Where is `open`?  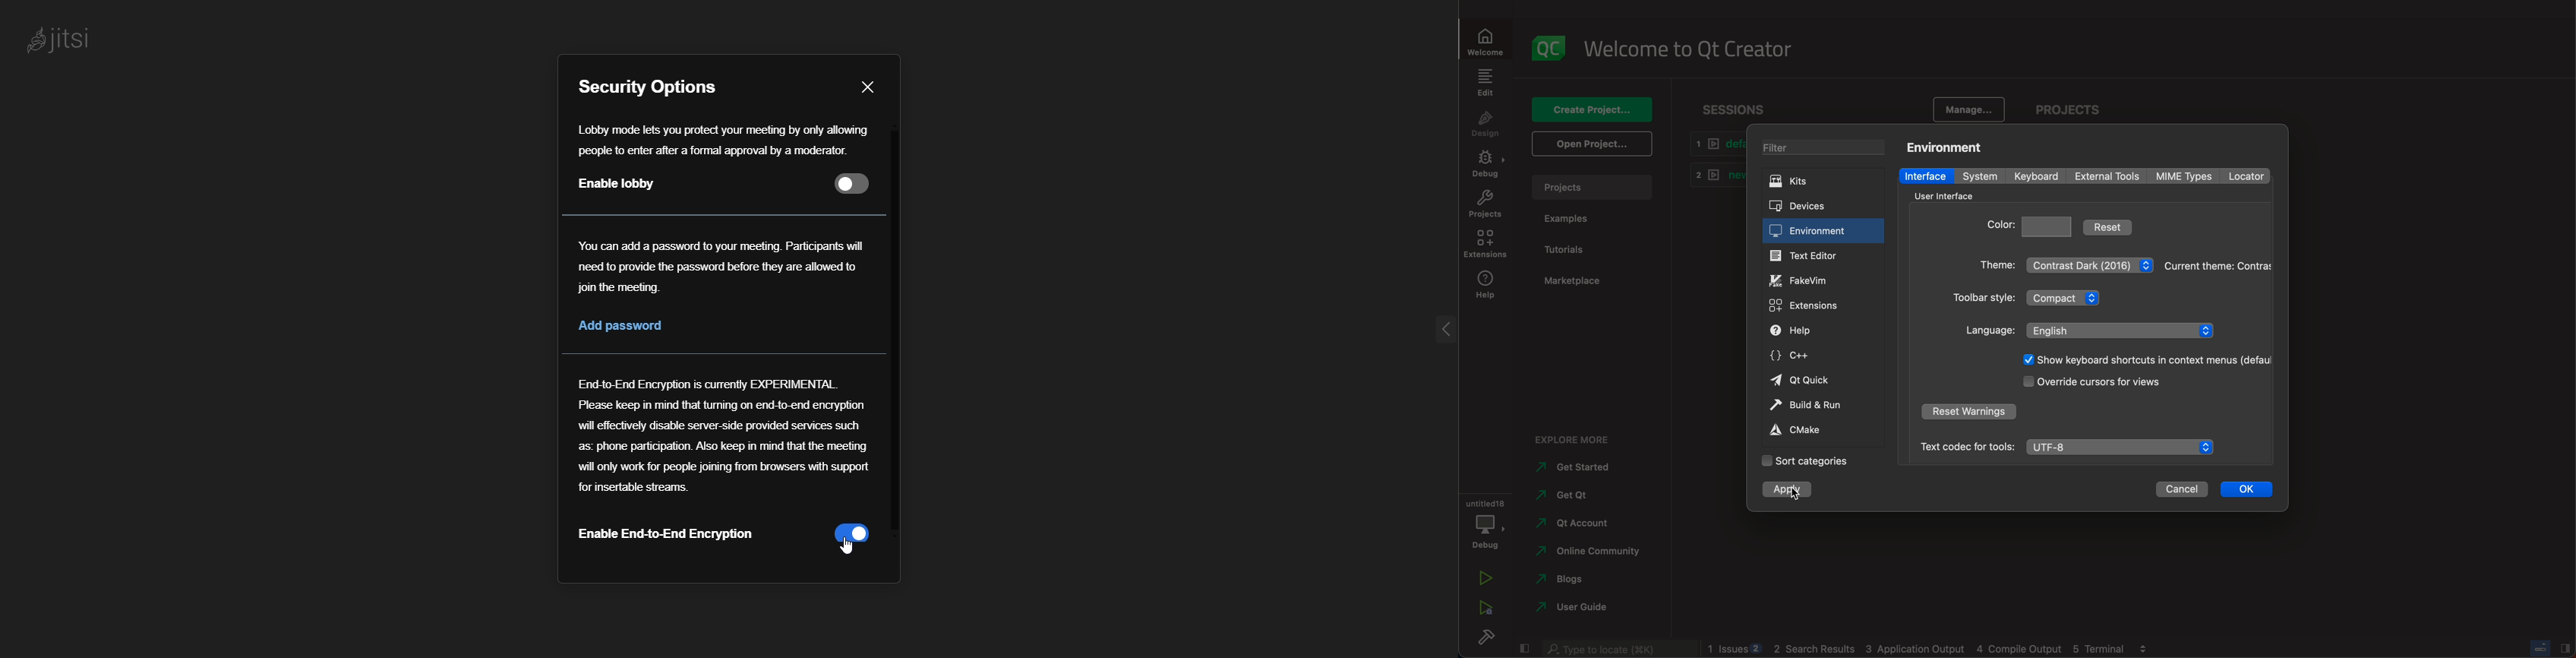
open is located at coordinates (1592, 144).